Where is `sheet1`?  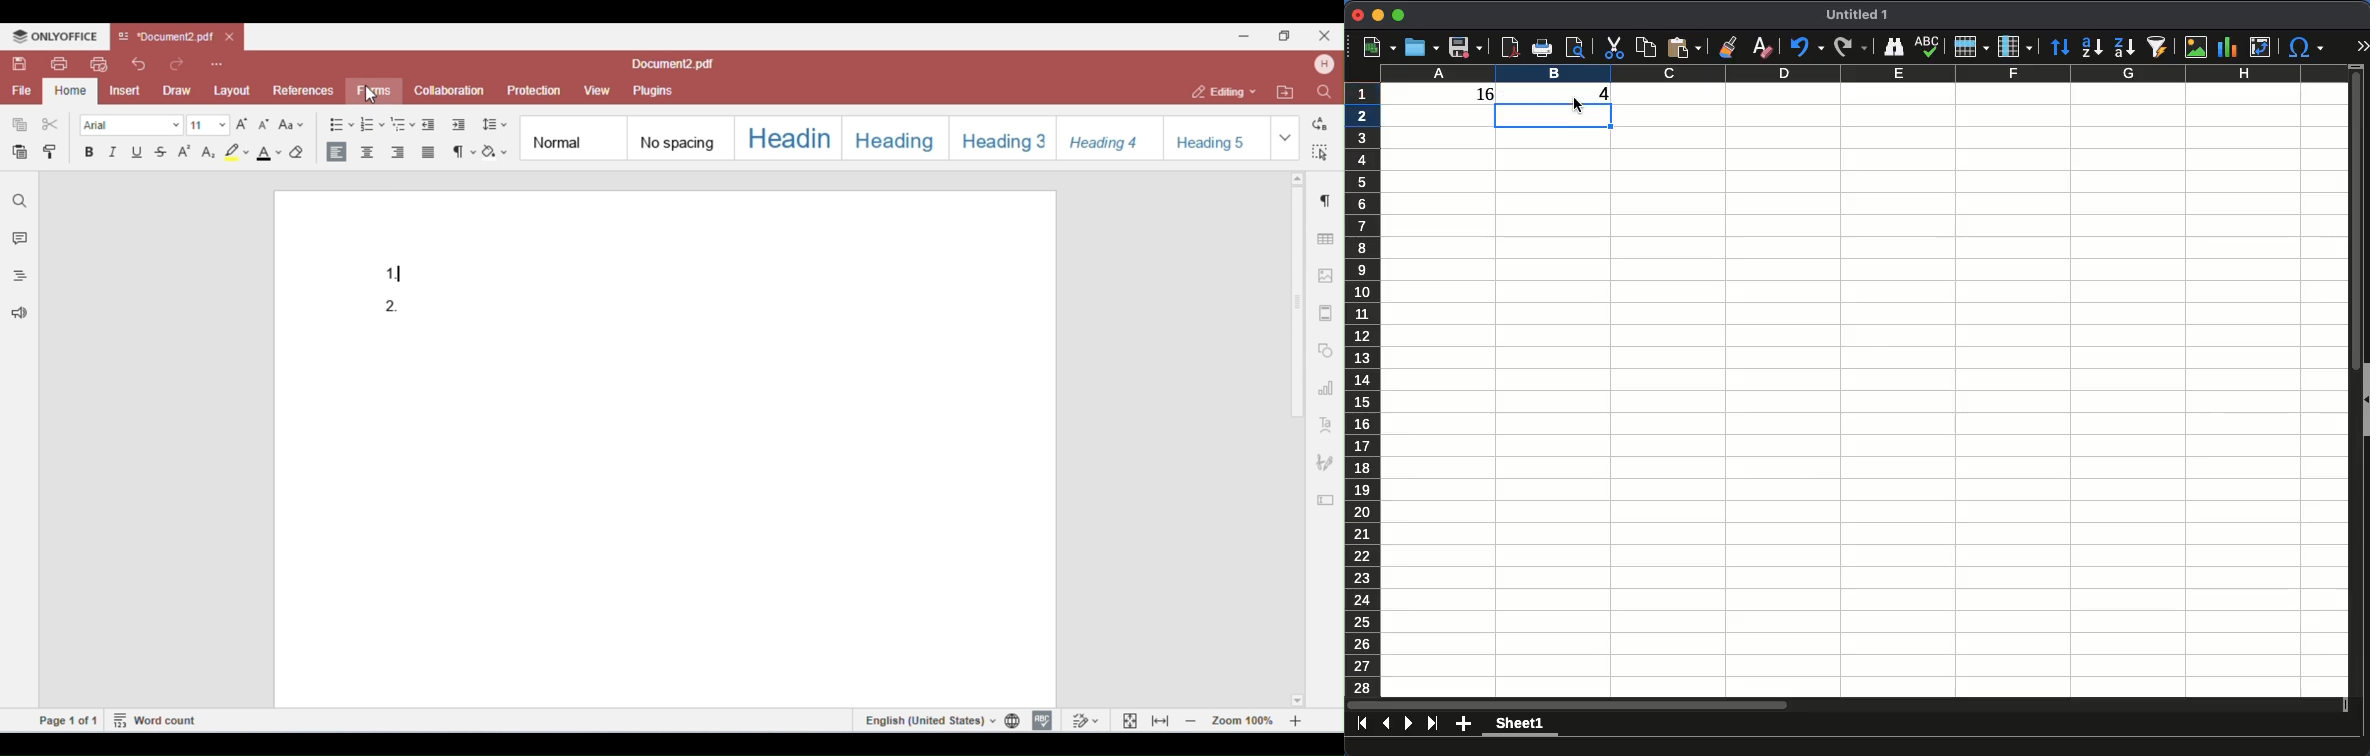 sheet1 is located at coordinates (1521, 727).